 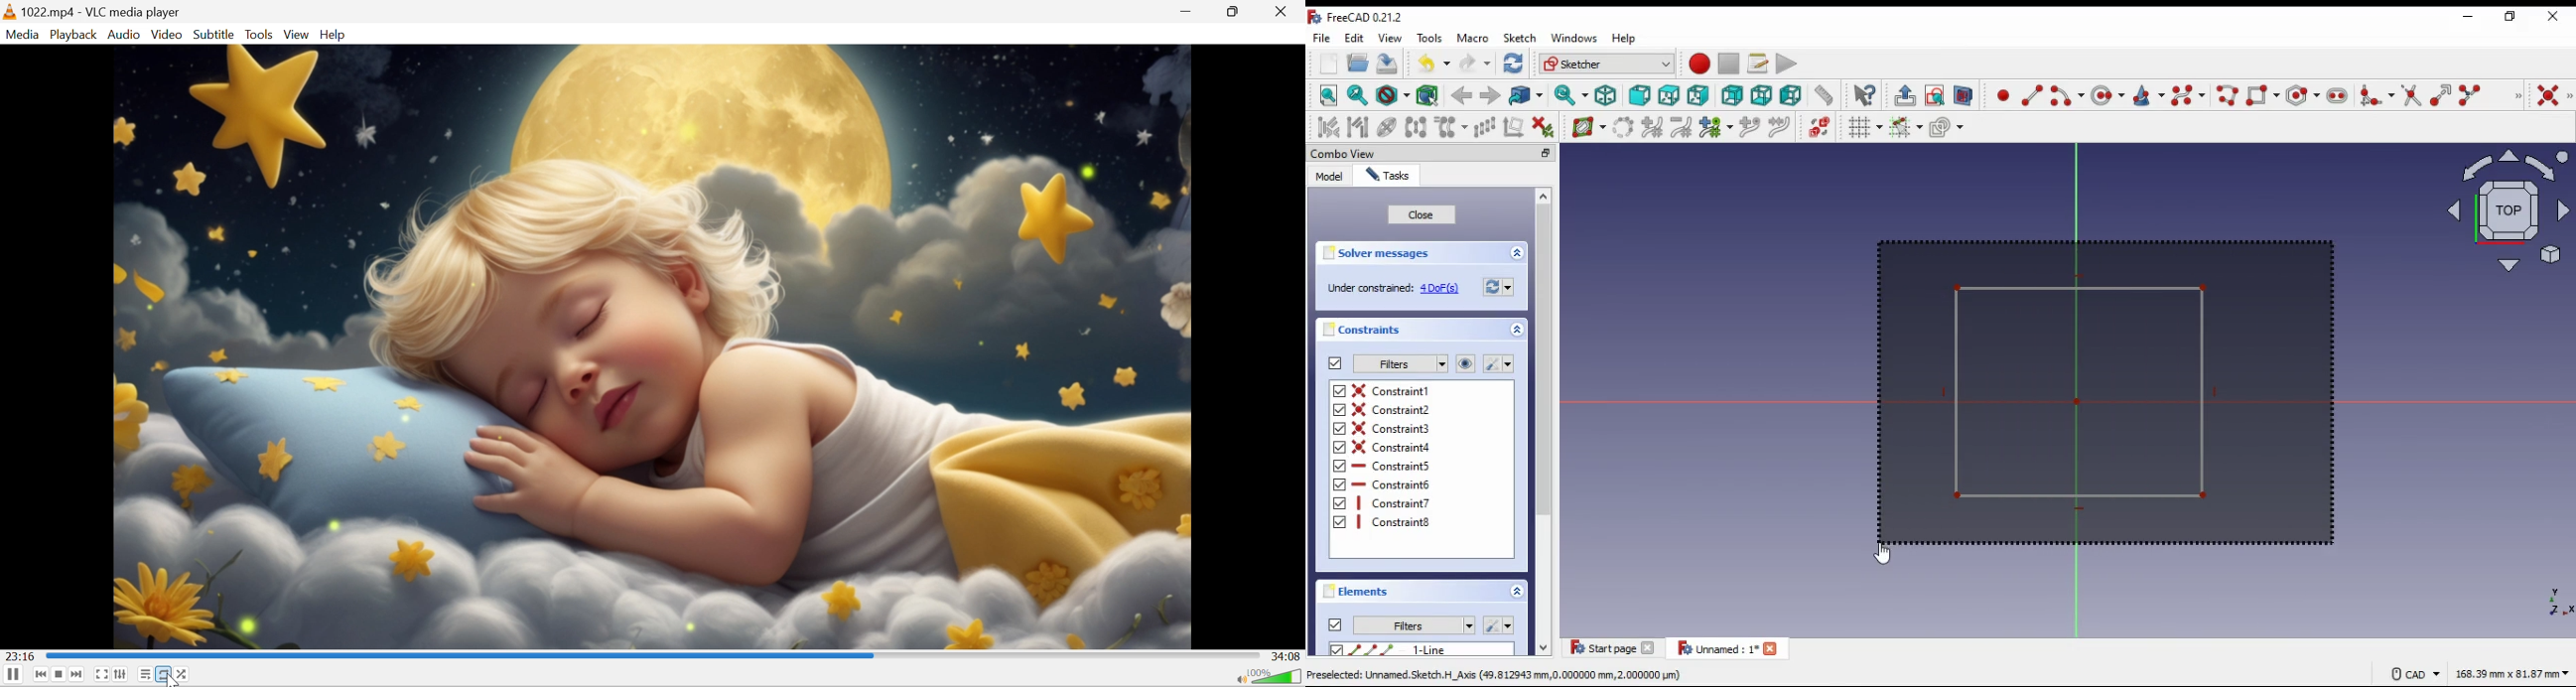 I want to click on Close, so click(x=1281, y=11).